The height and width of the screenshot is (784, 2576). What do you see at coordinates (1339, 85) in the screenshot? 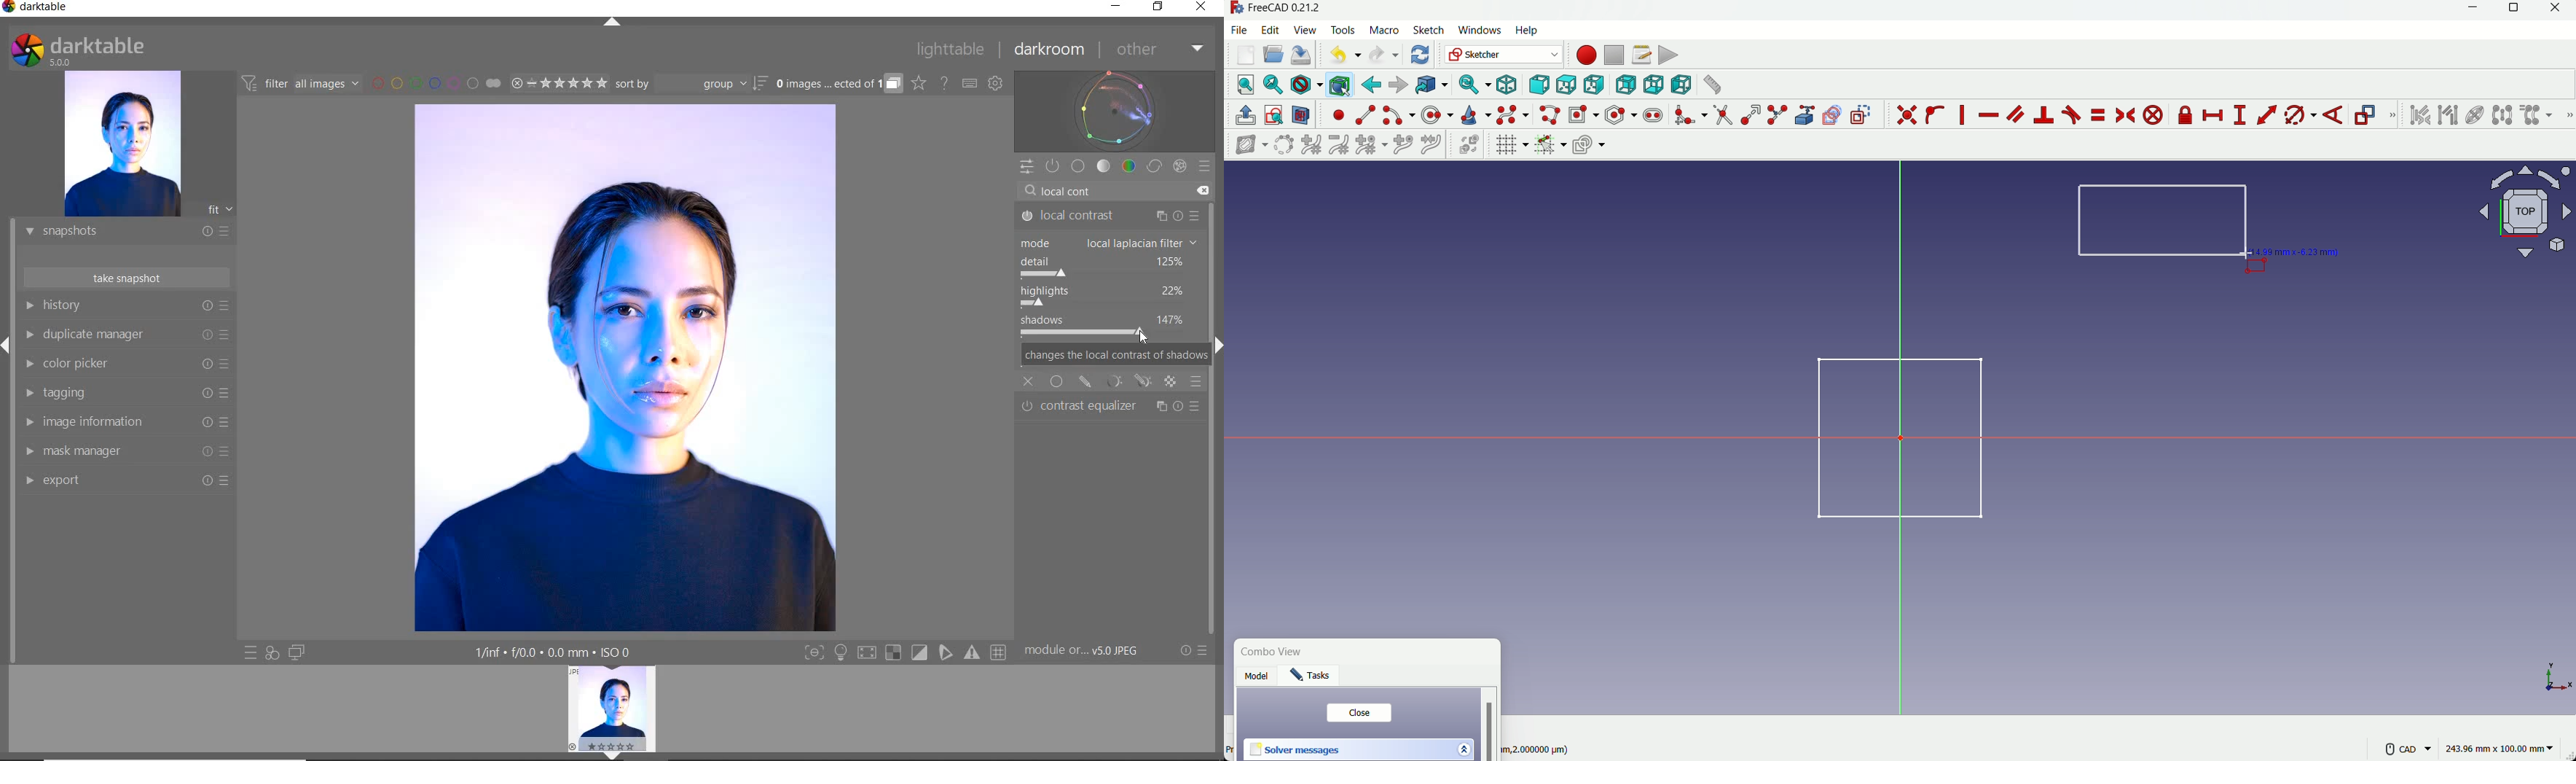
I see `bounding box` at bounding box center [1339, 85].